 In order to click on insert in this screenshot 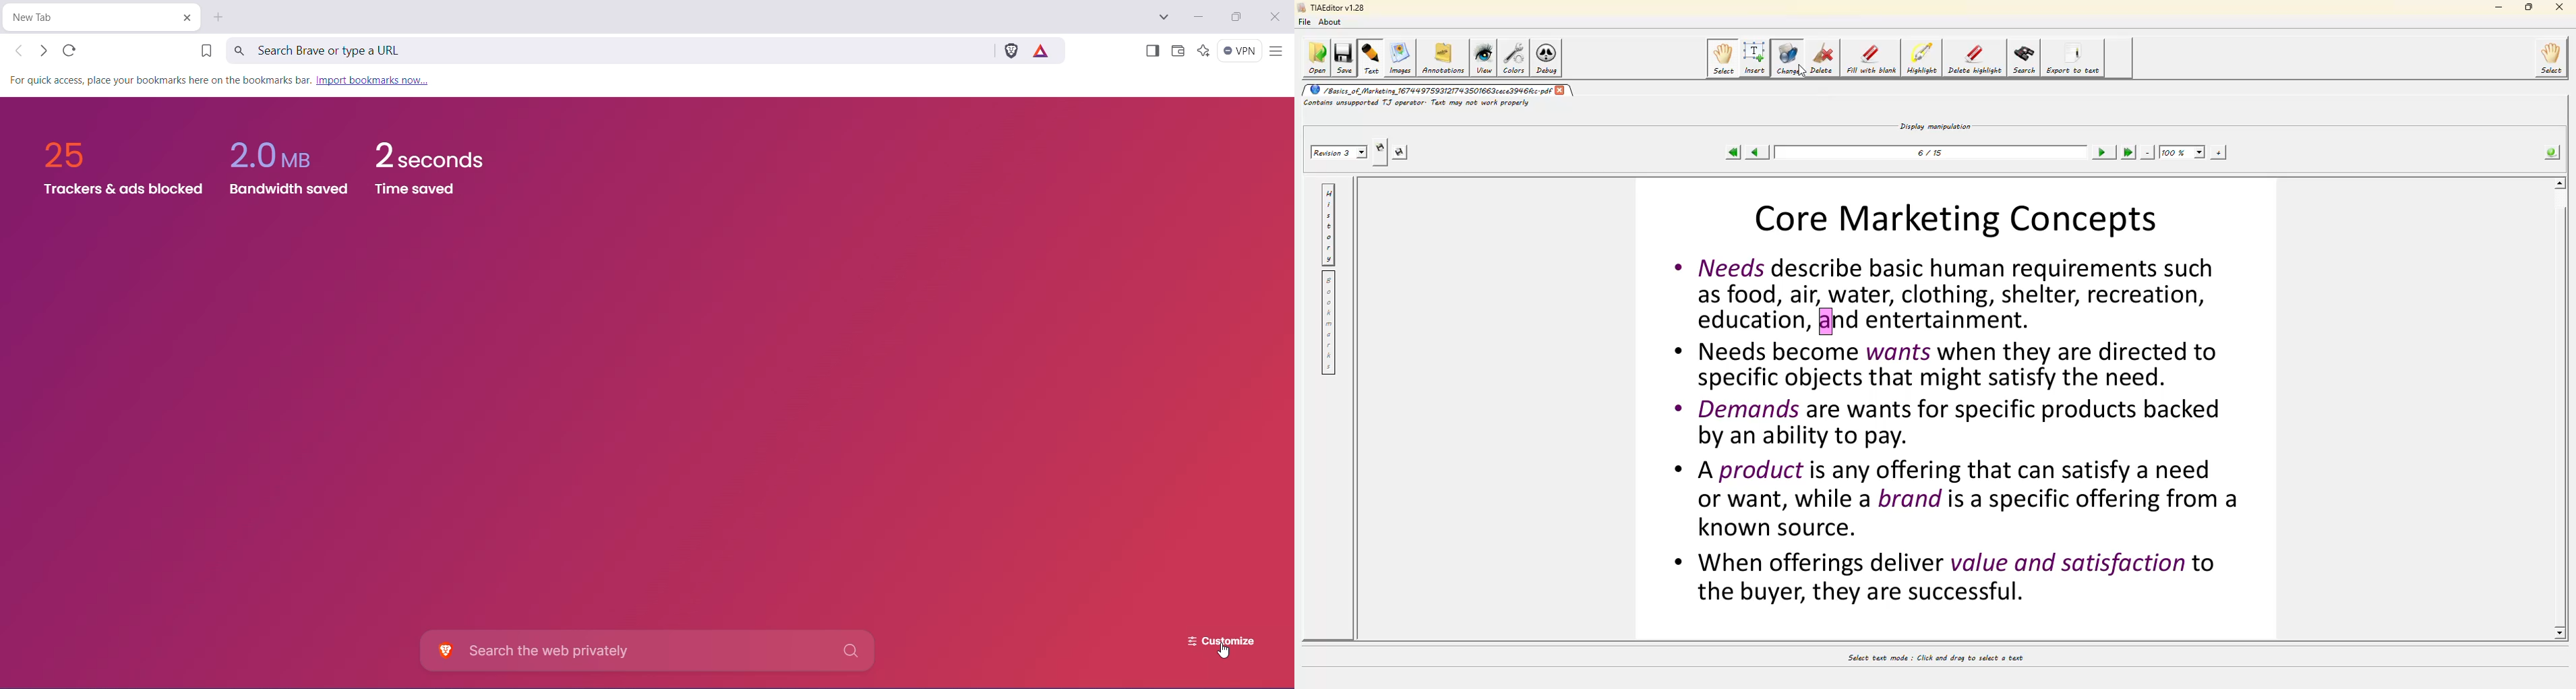, I will do `click(1755, 57)`.